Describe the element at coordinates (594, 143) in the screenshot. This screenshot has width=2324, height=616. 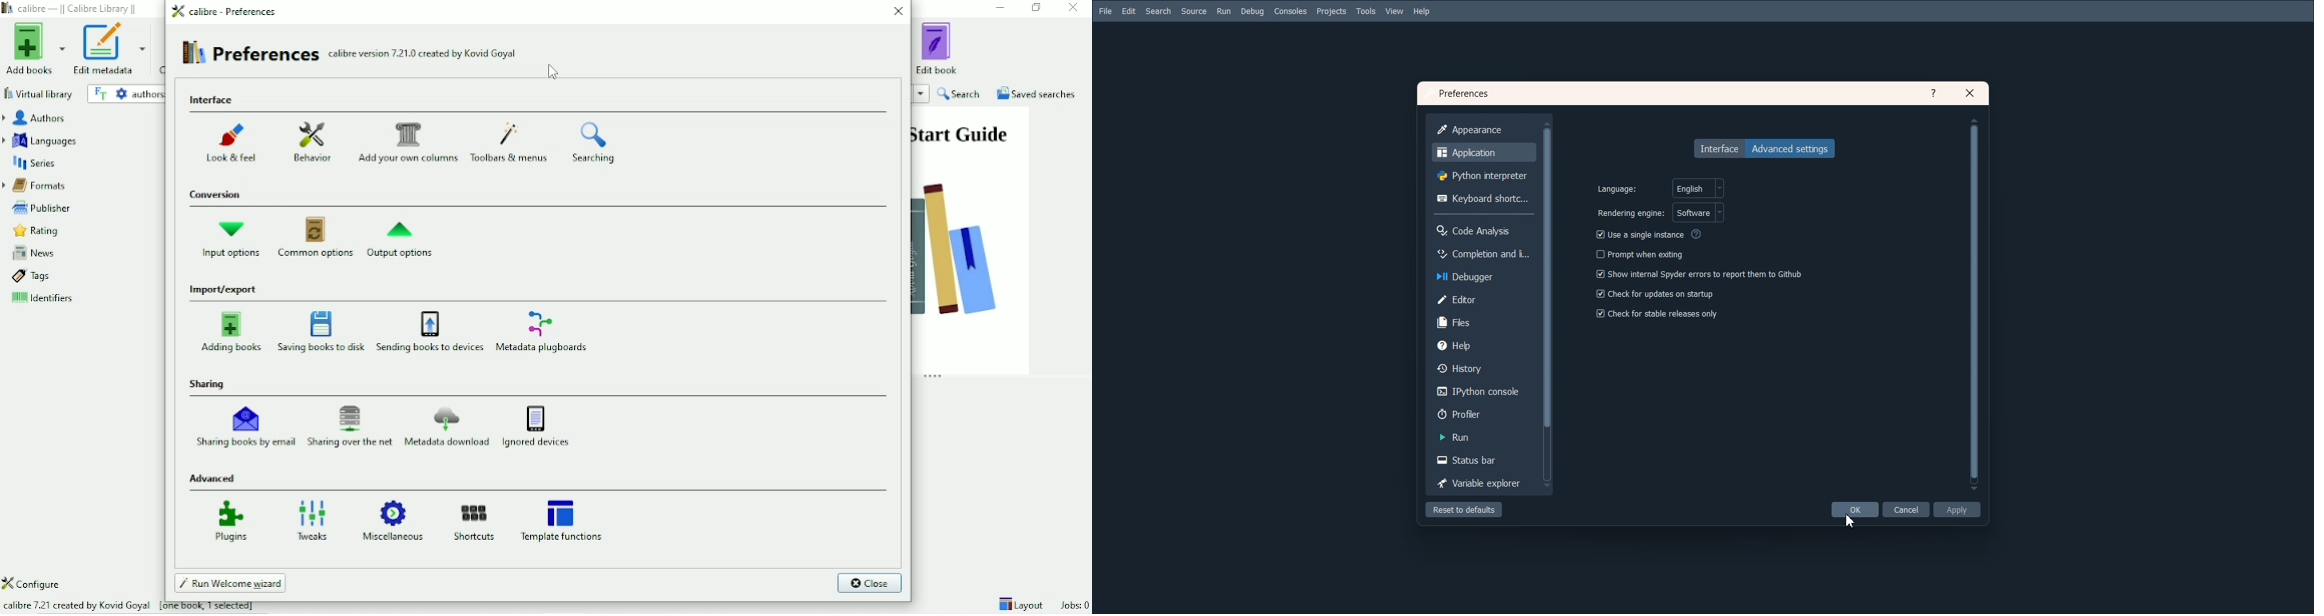
I see `Searching` at that location.